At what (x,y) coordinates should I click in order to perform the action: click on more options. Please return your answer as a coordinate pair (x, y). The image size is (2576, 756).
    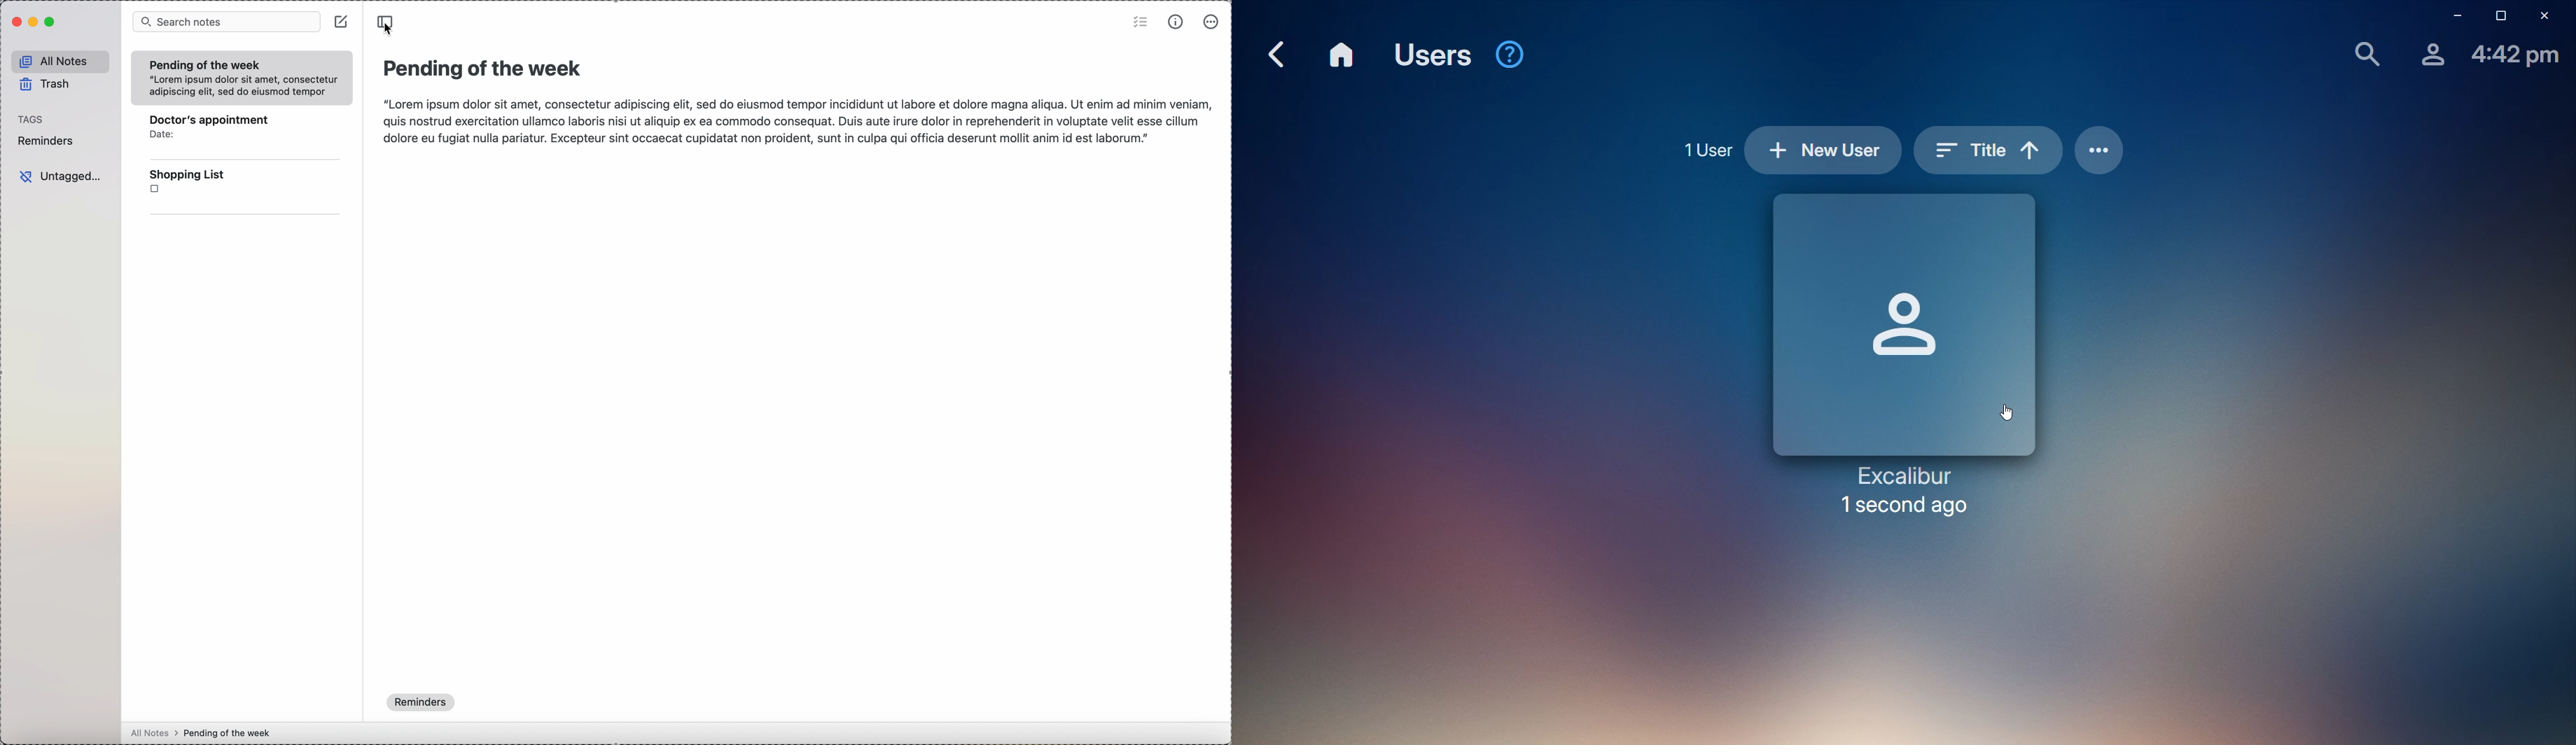
    Looking at the image, I should click on (1212, 23).